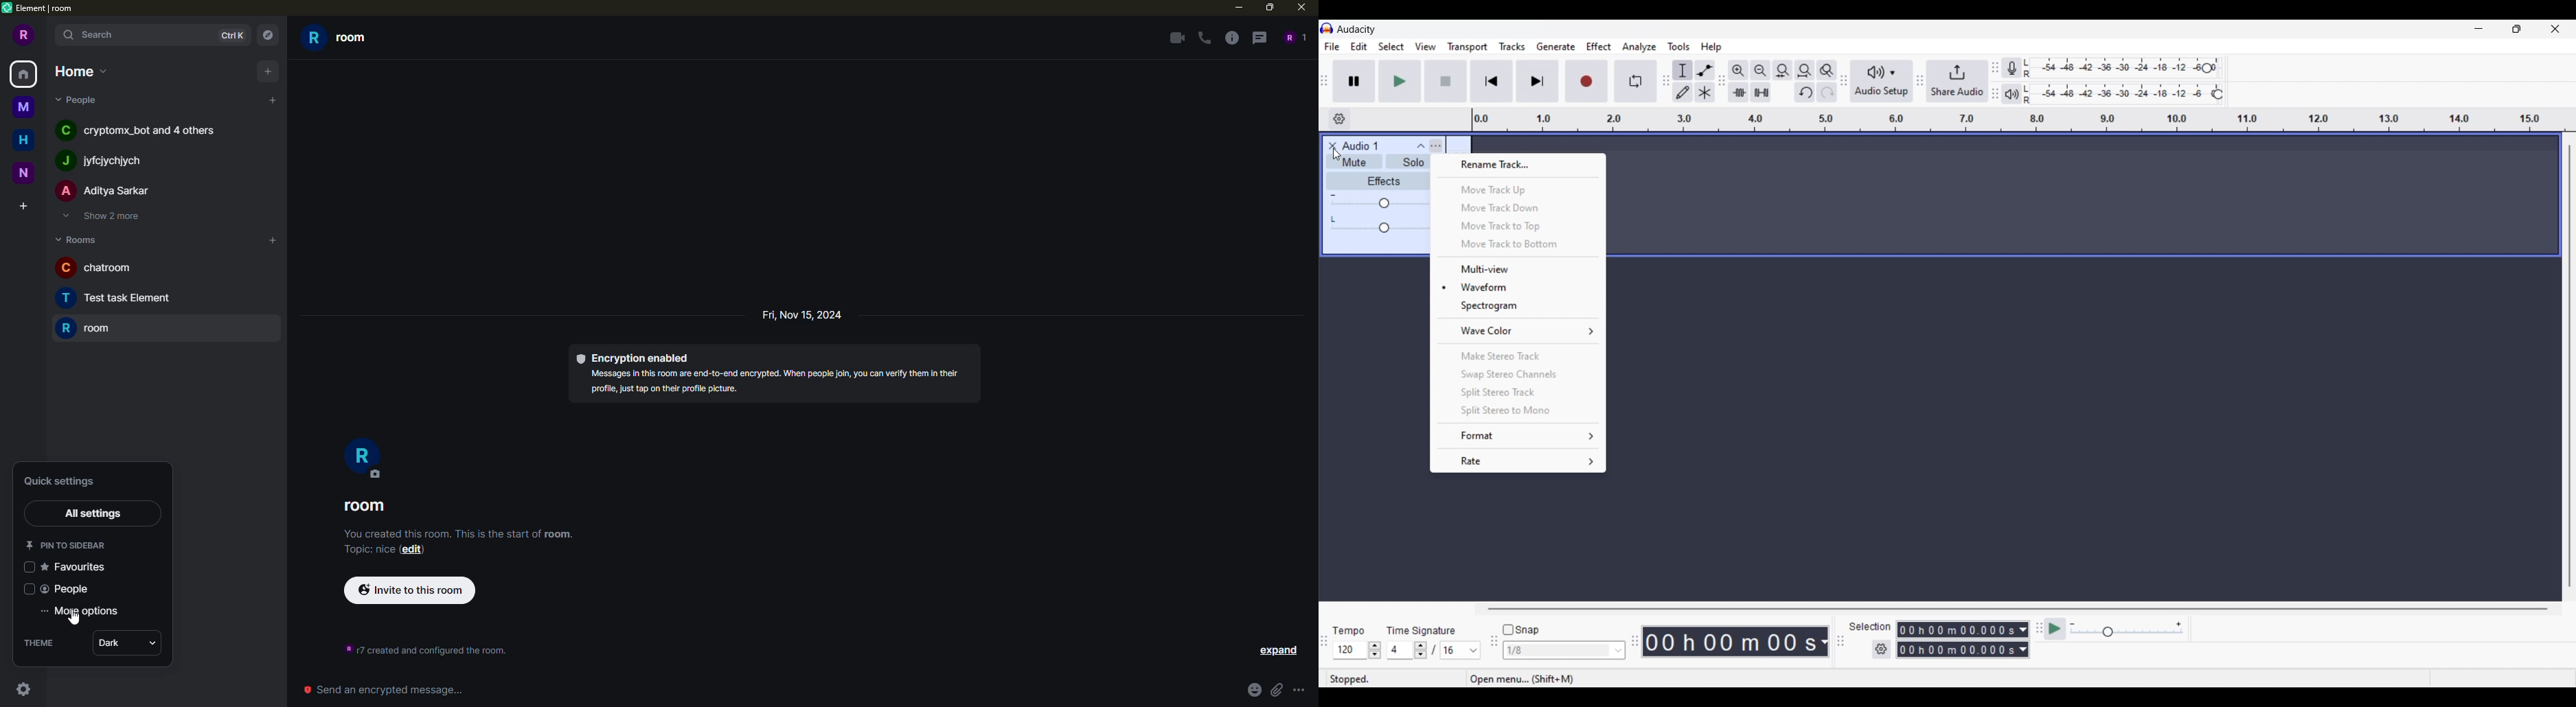  I want to click on minimize, so click(1235, 8).